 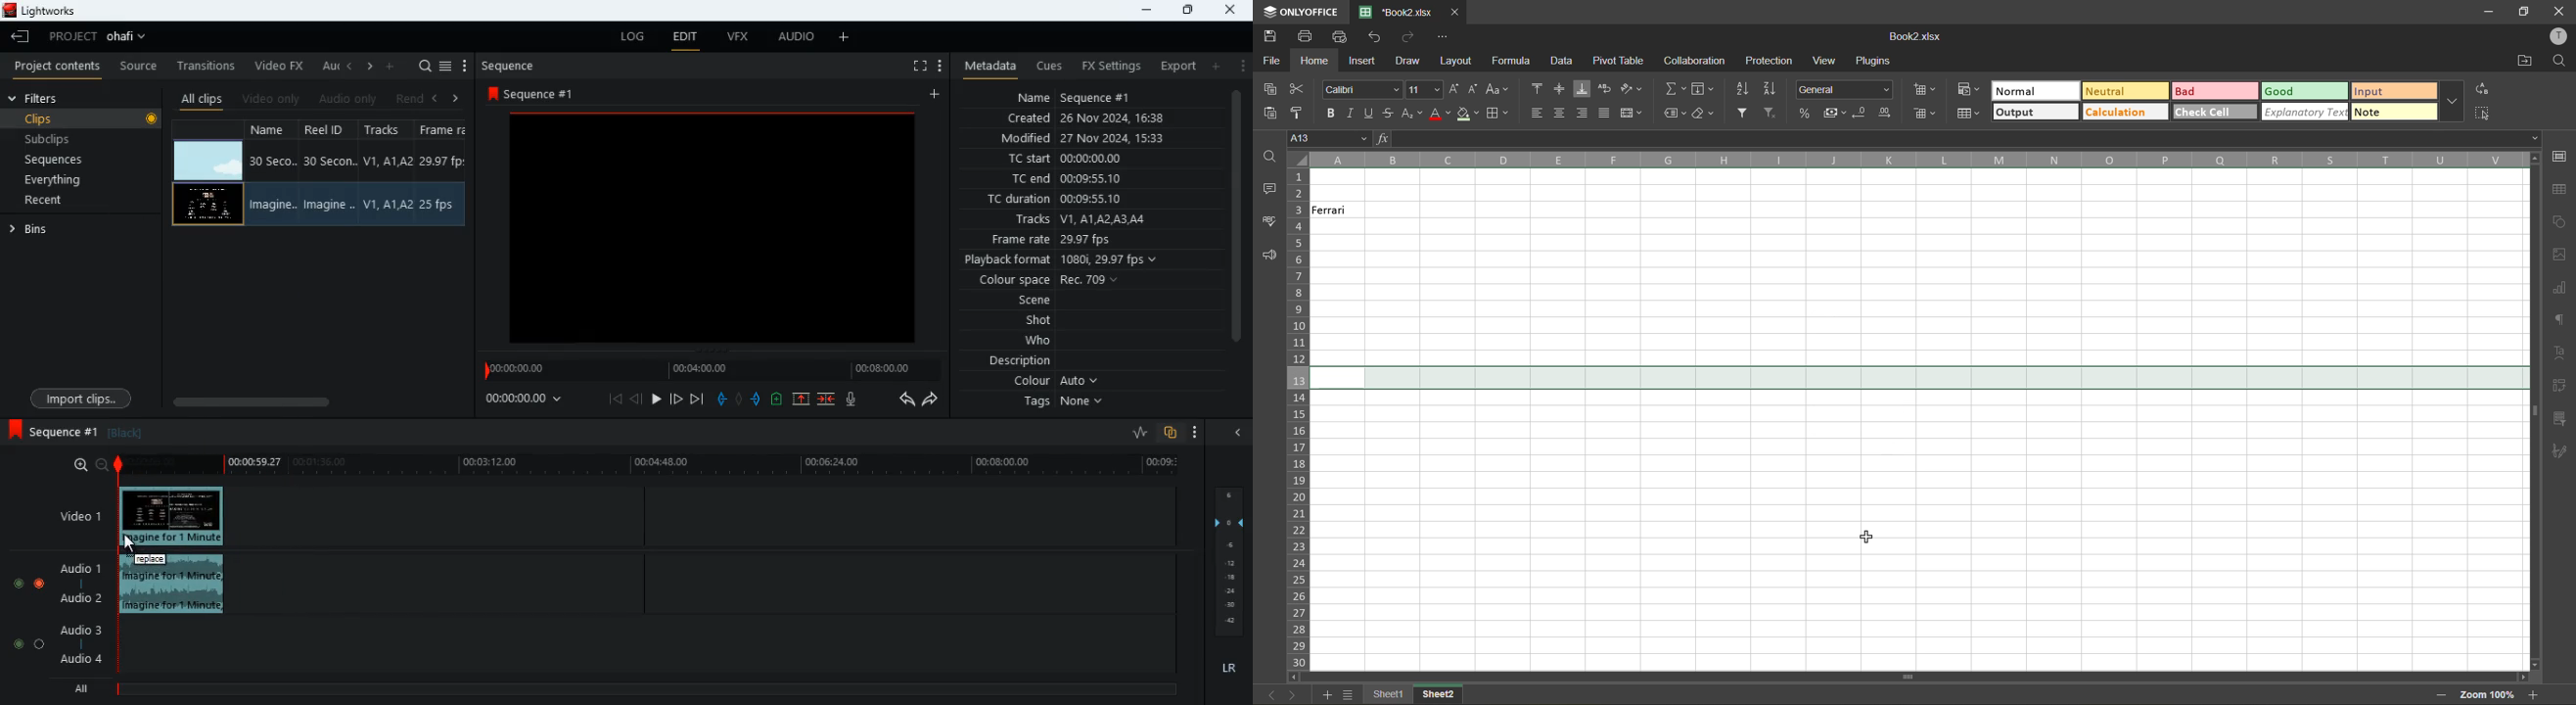 What do you see at coordinates (1270, 112) in the screenshot?
I see `paste` at bounding box center [1270, 112].